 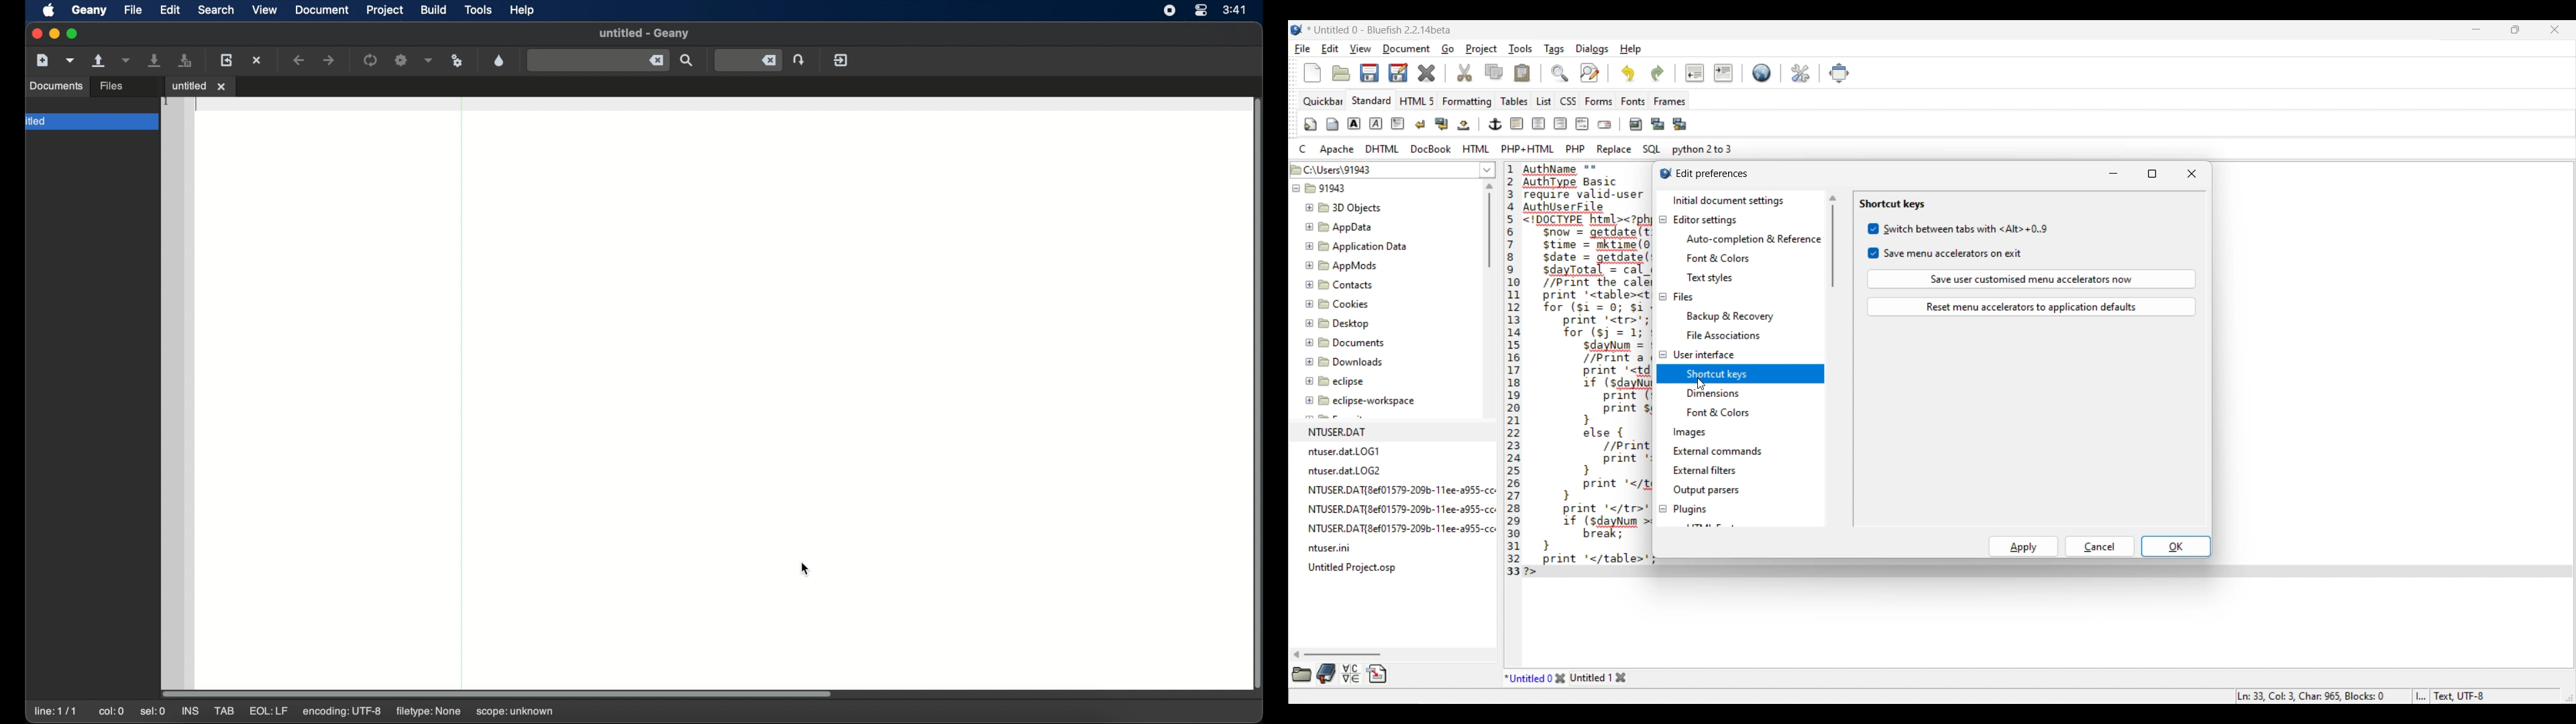 I want to click on Contacts, so click(x=1346, y=285).